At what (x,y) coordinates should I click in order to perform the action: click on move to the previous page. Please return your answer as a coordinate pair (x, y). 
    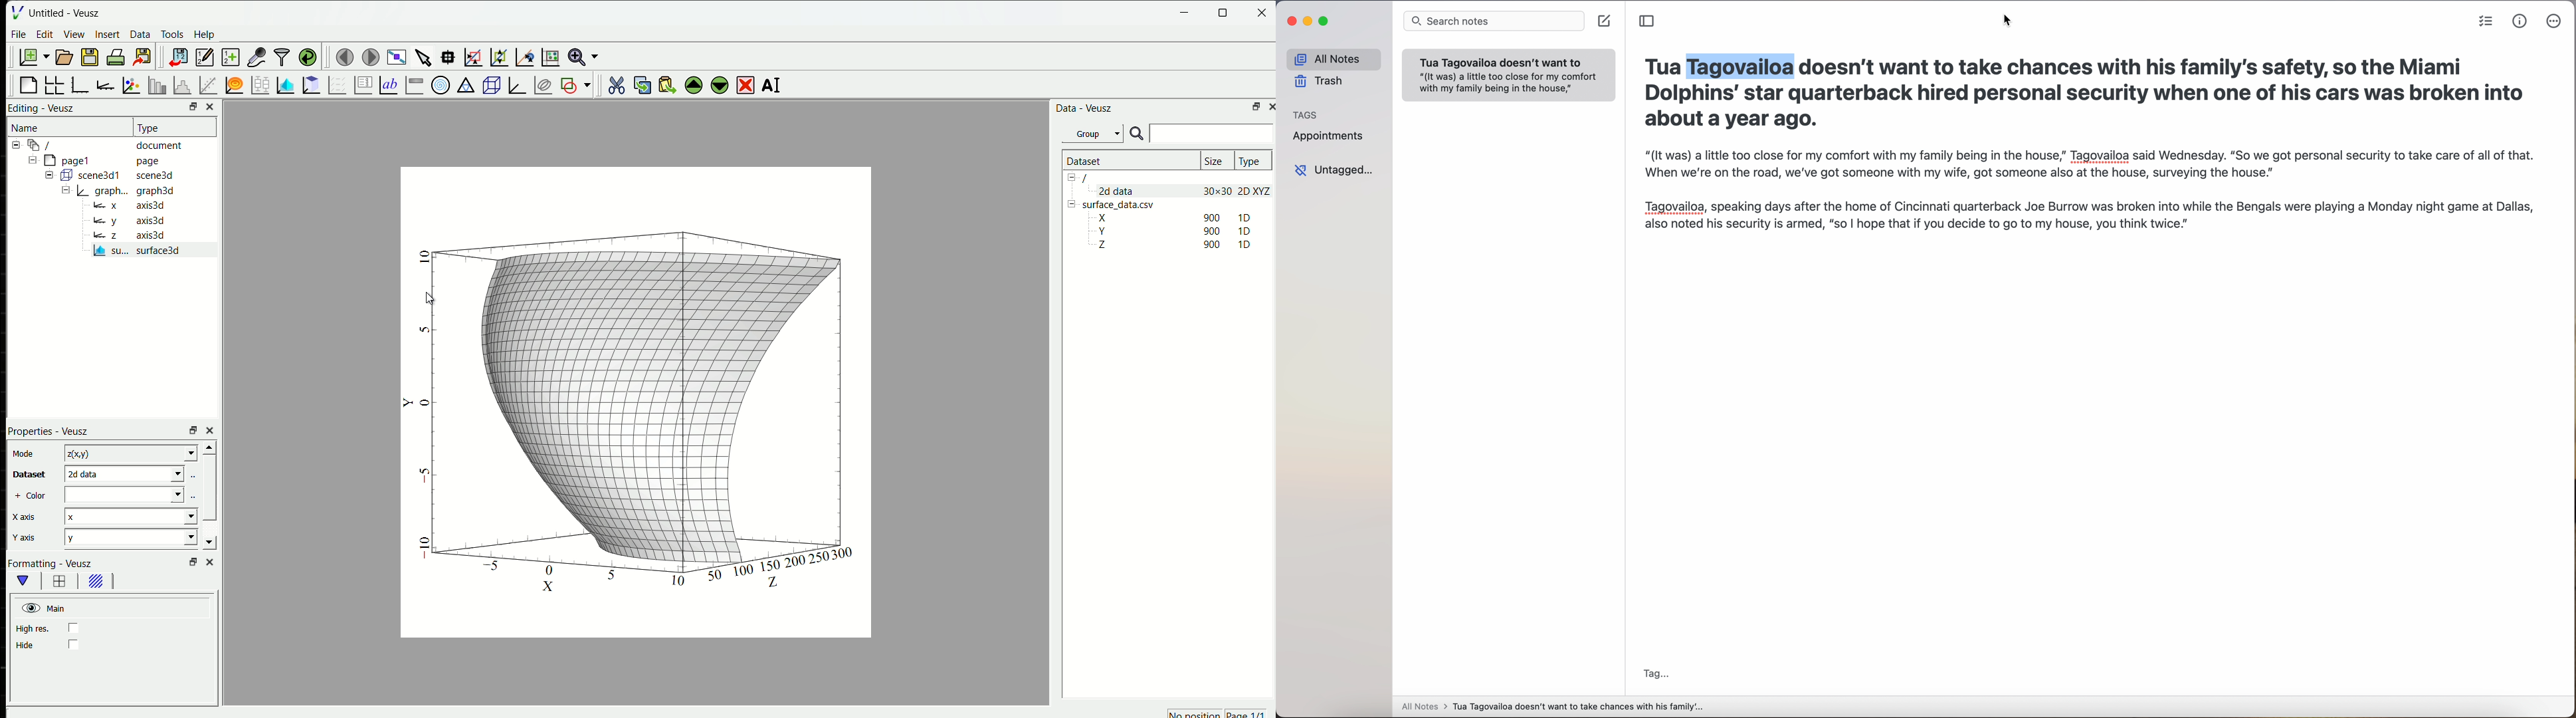
    Looking at the image, I should click on (346, 56).